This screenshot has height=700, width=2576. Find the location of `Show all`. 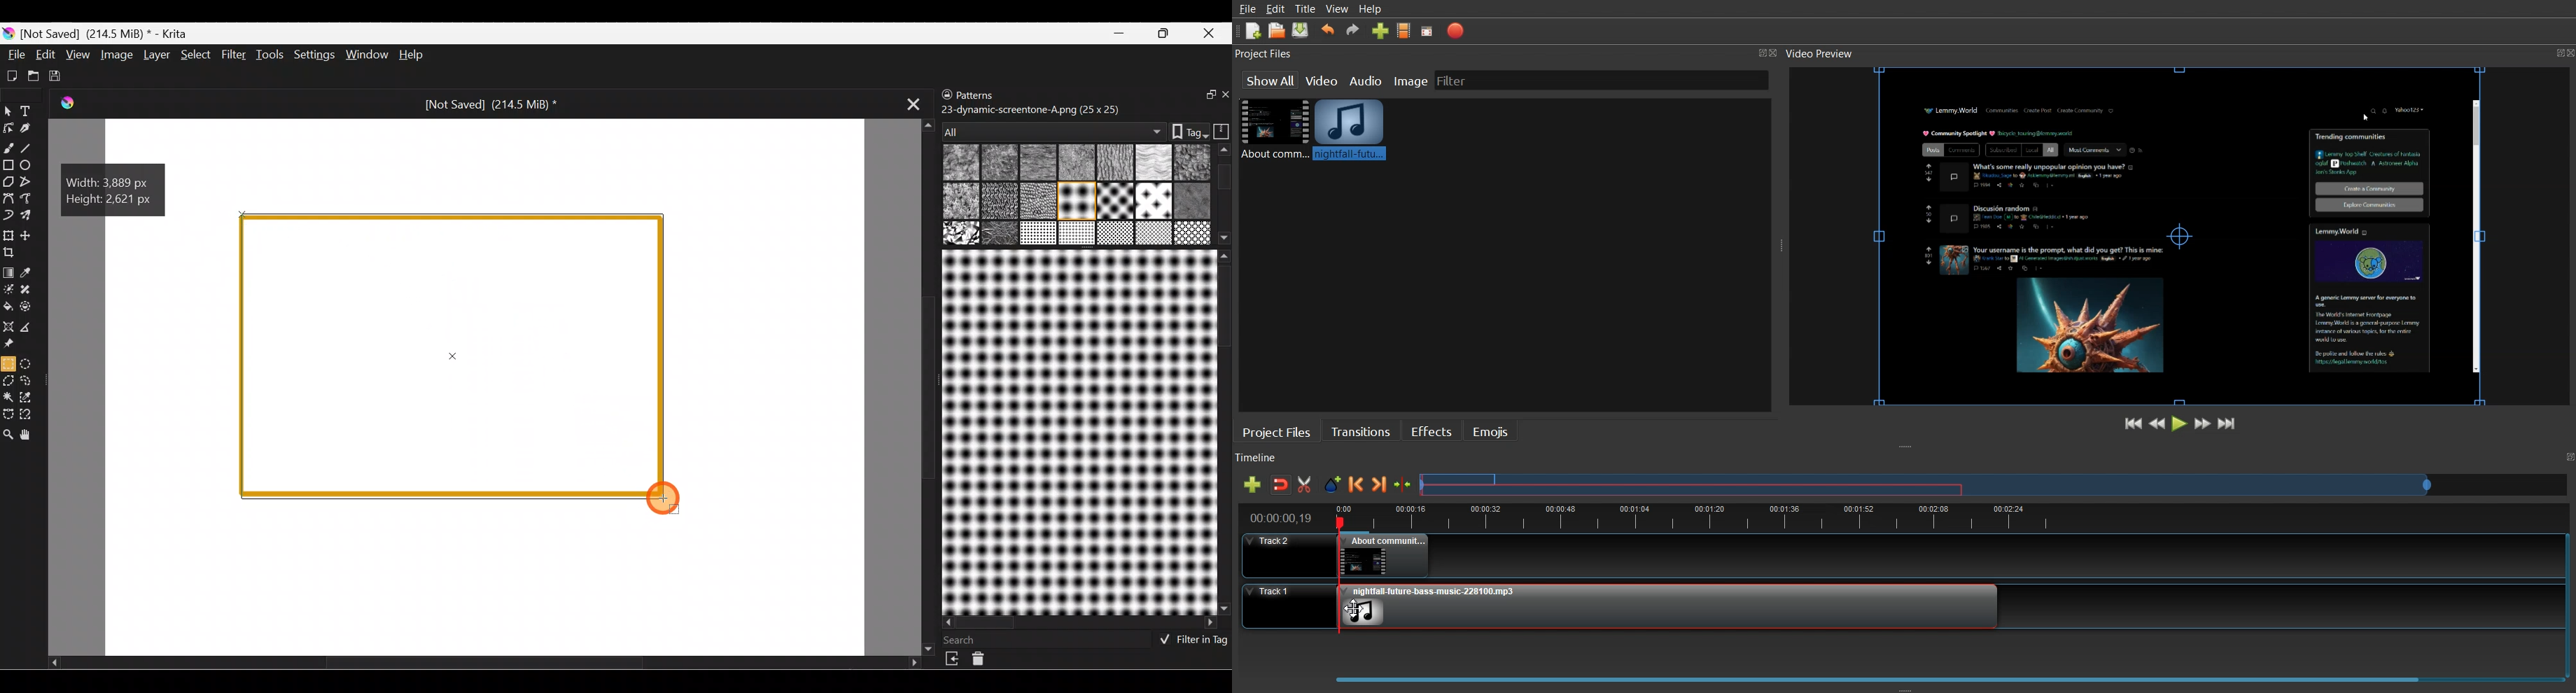

Show all is located at coordinates (1269, 80).